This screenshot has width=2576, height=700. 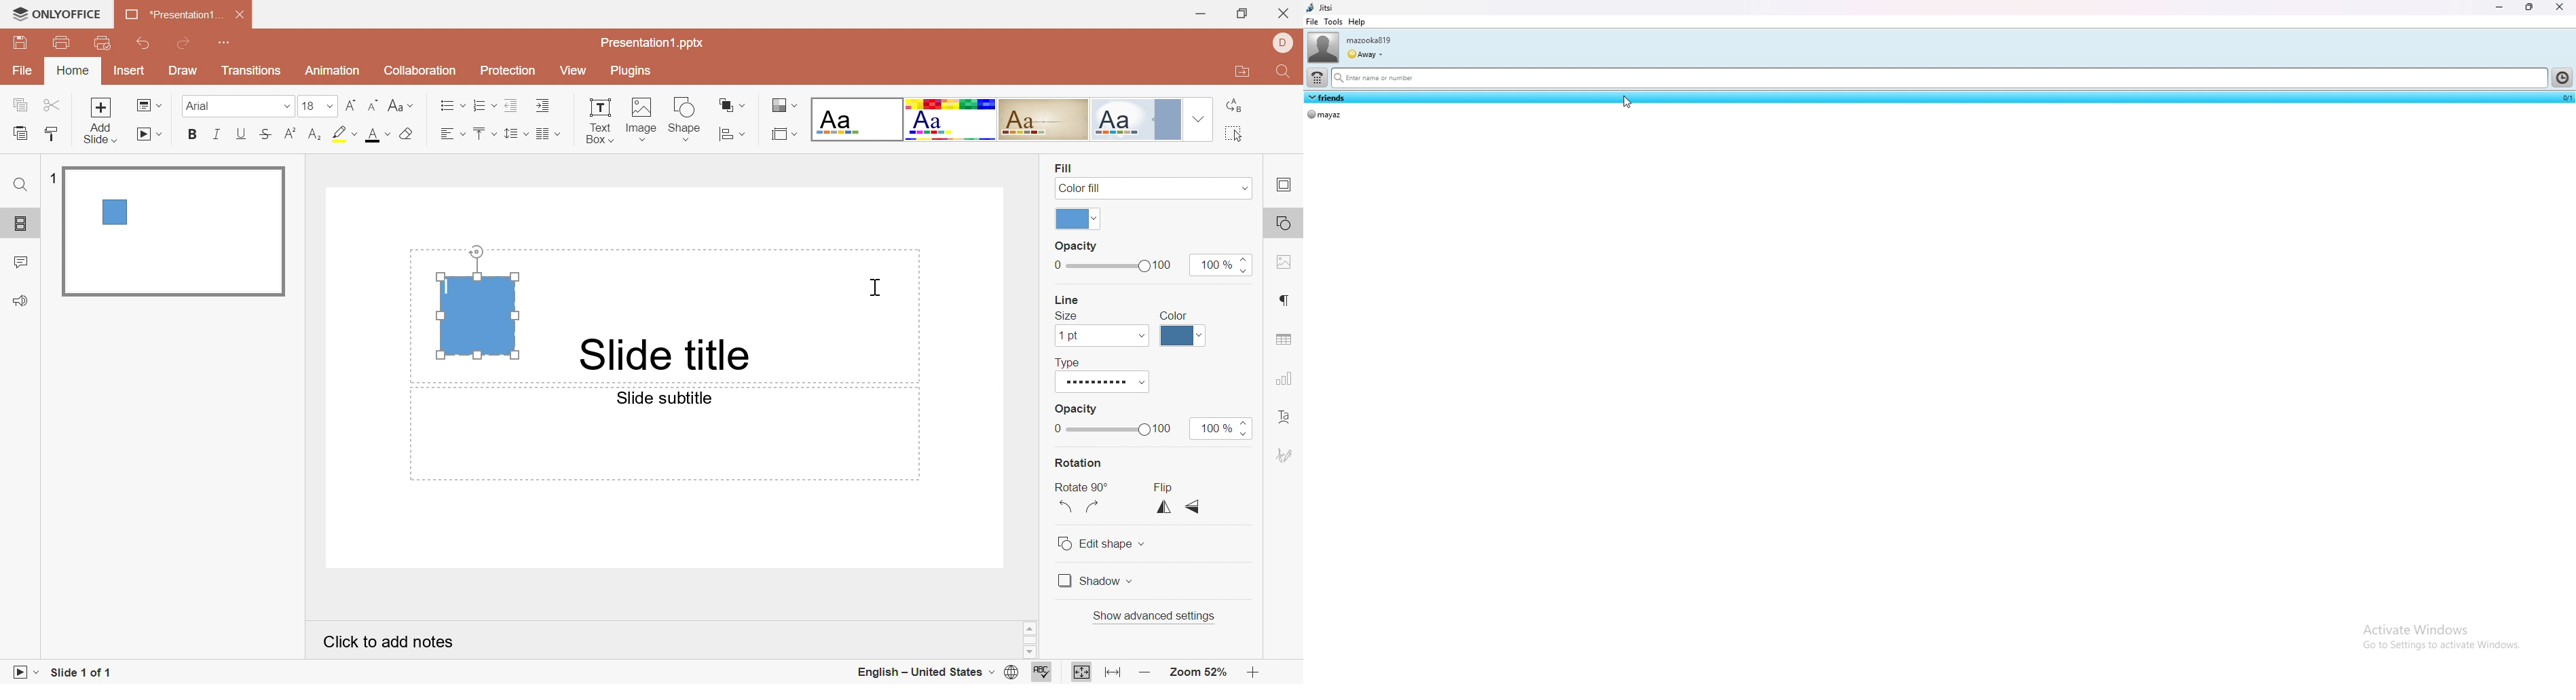 I want to click on Drop Down, so click(x=1132, y=582).